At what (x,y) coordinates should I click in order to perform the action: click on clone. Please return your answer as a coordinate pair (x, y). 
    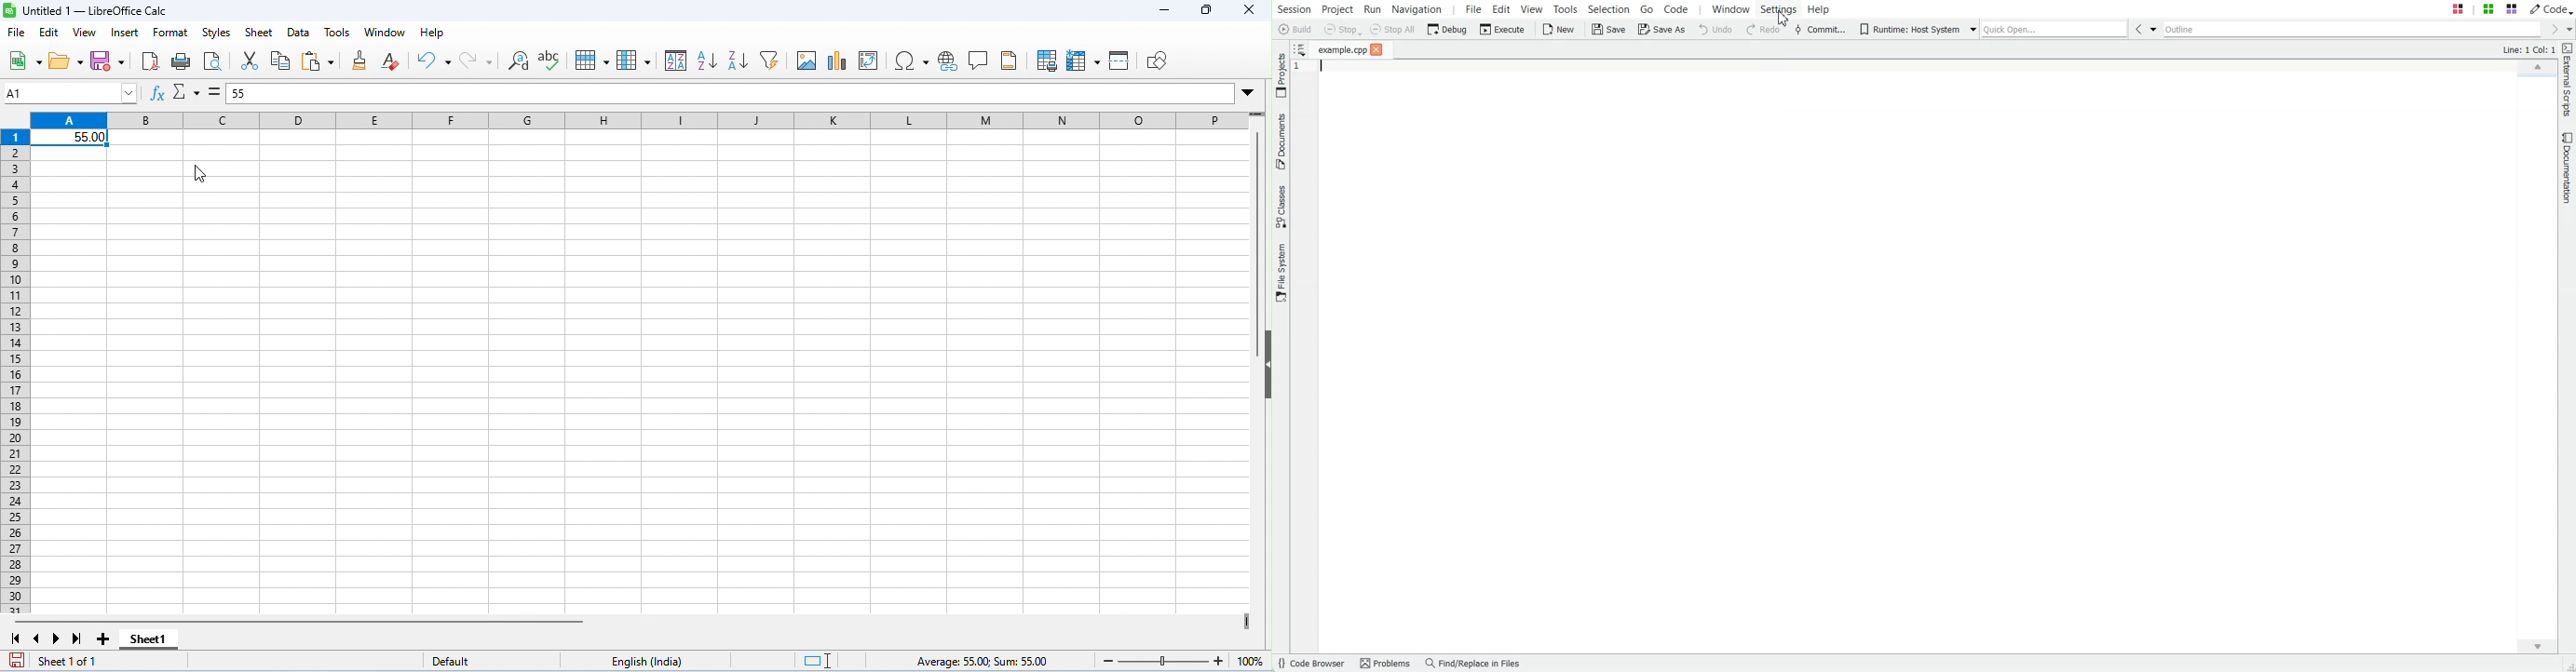
    Looking at the image, I should click on (360, 62).